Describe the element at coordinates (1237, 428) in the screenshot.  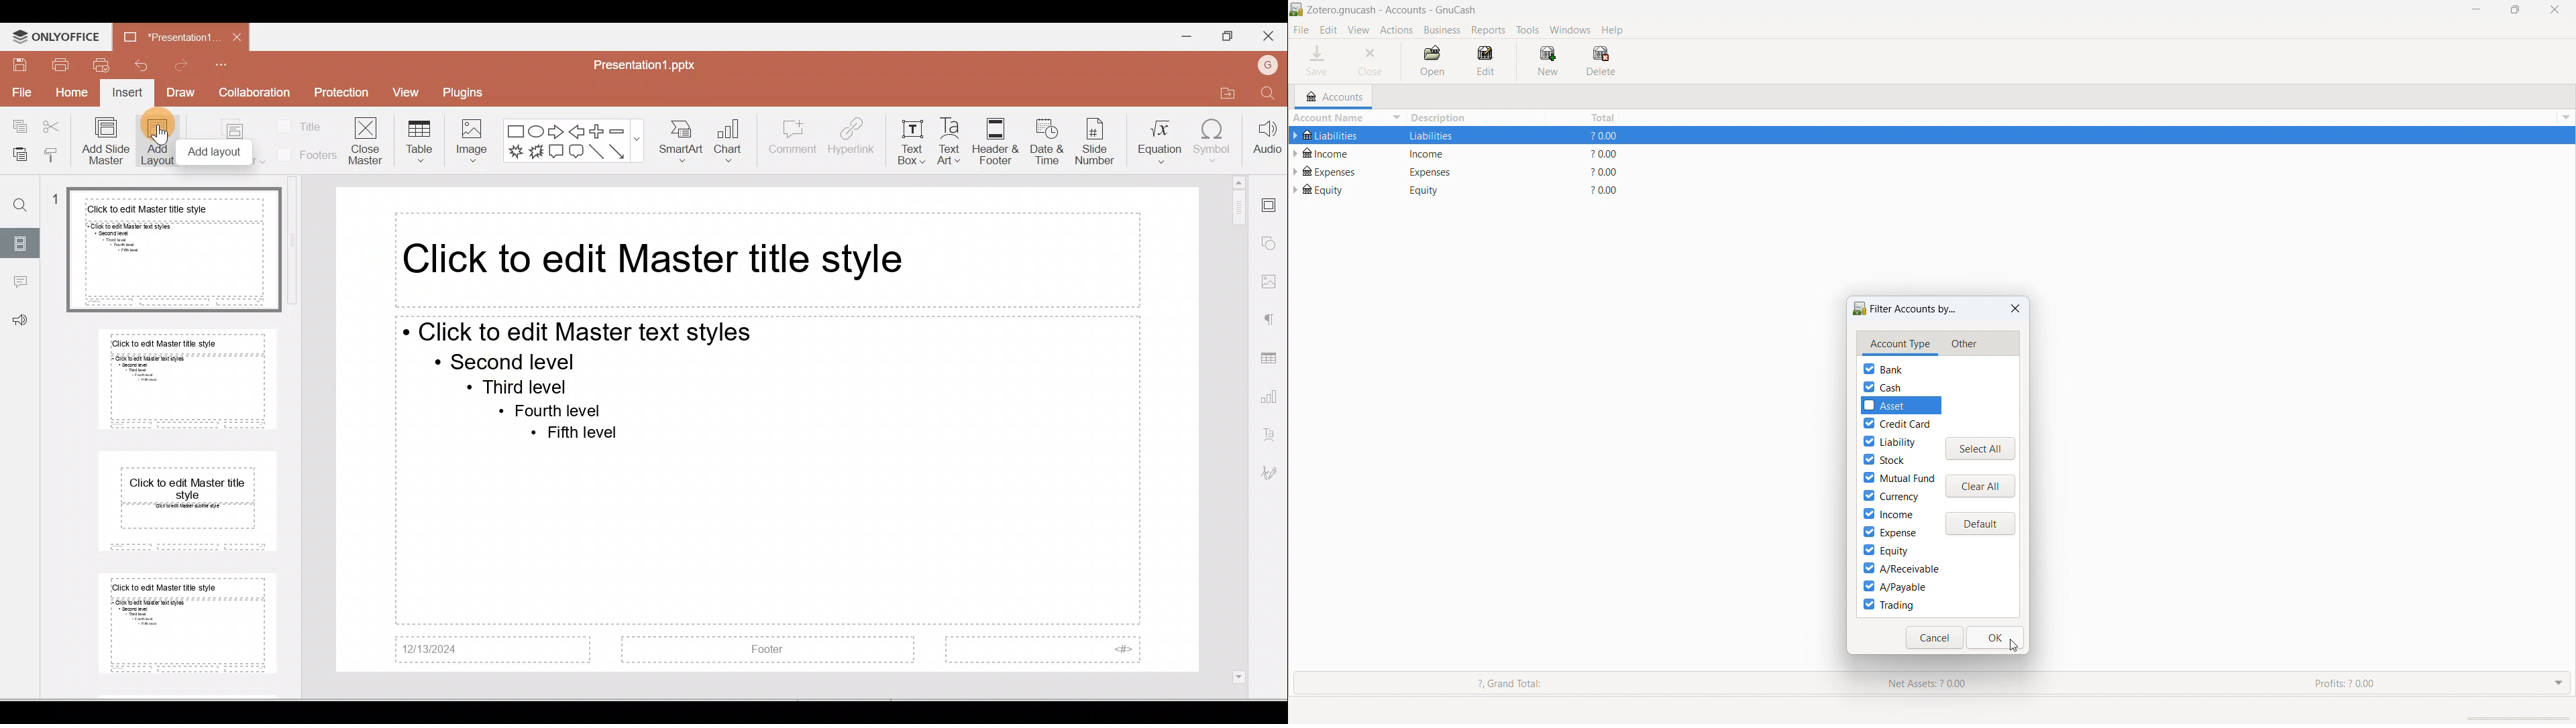
I see `scroll bar` at that location.